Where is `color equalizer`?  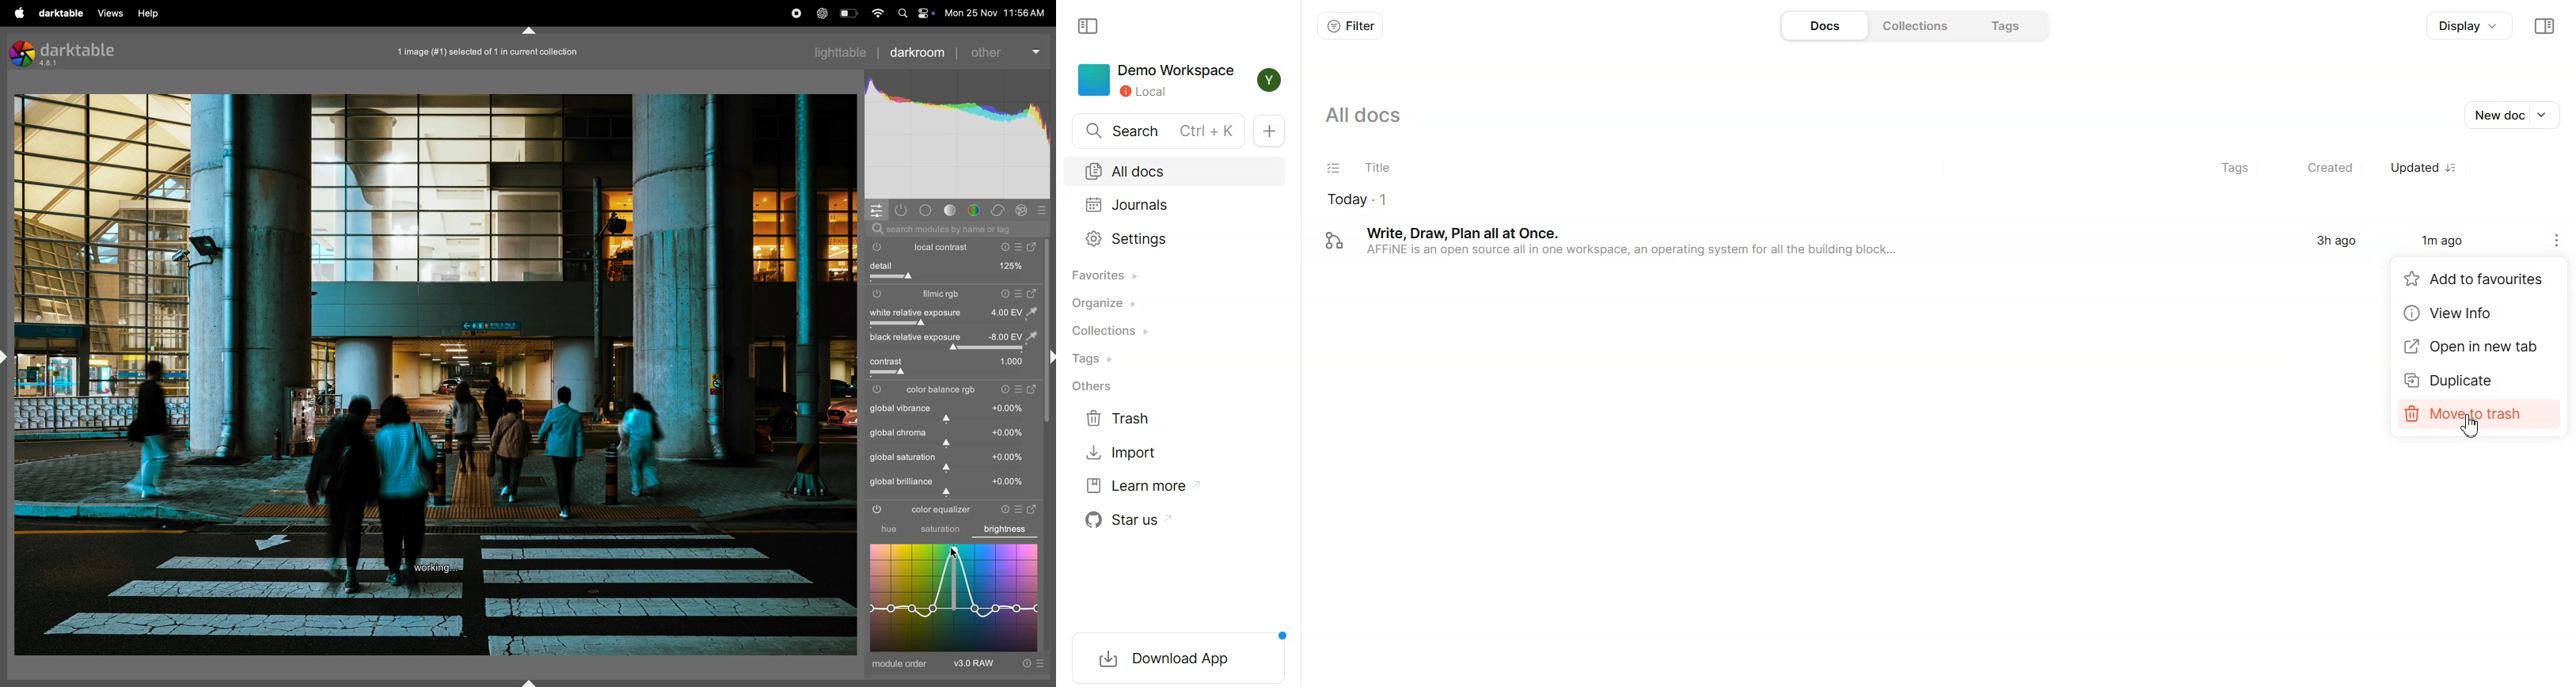
color equalizer is located at coordinates (939, 511).